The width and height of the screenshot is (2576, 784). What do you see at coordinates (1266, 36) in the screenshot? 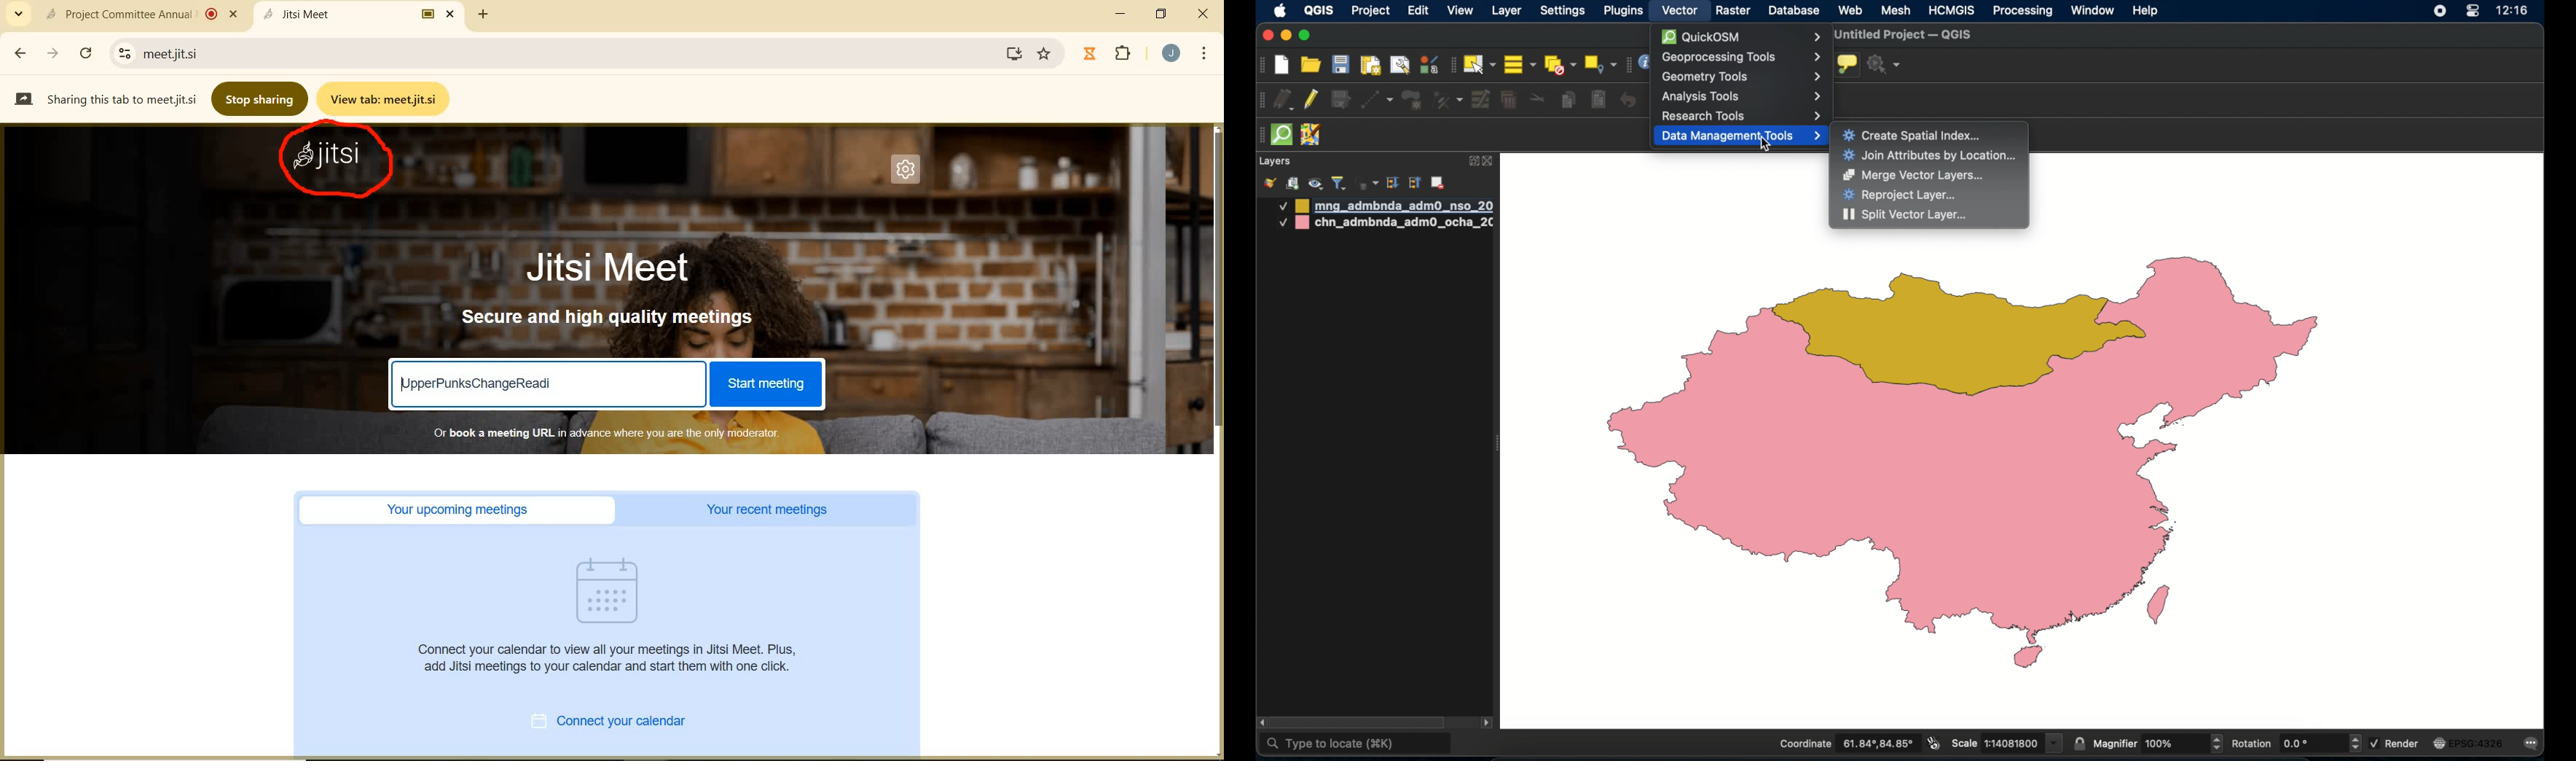
I see `close` at bounding box center [1266, 36].